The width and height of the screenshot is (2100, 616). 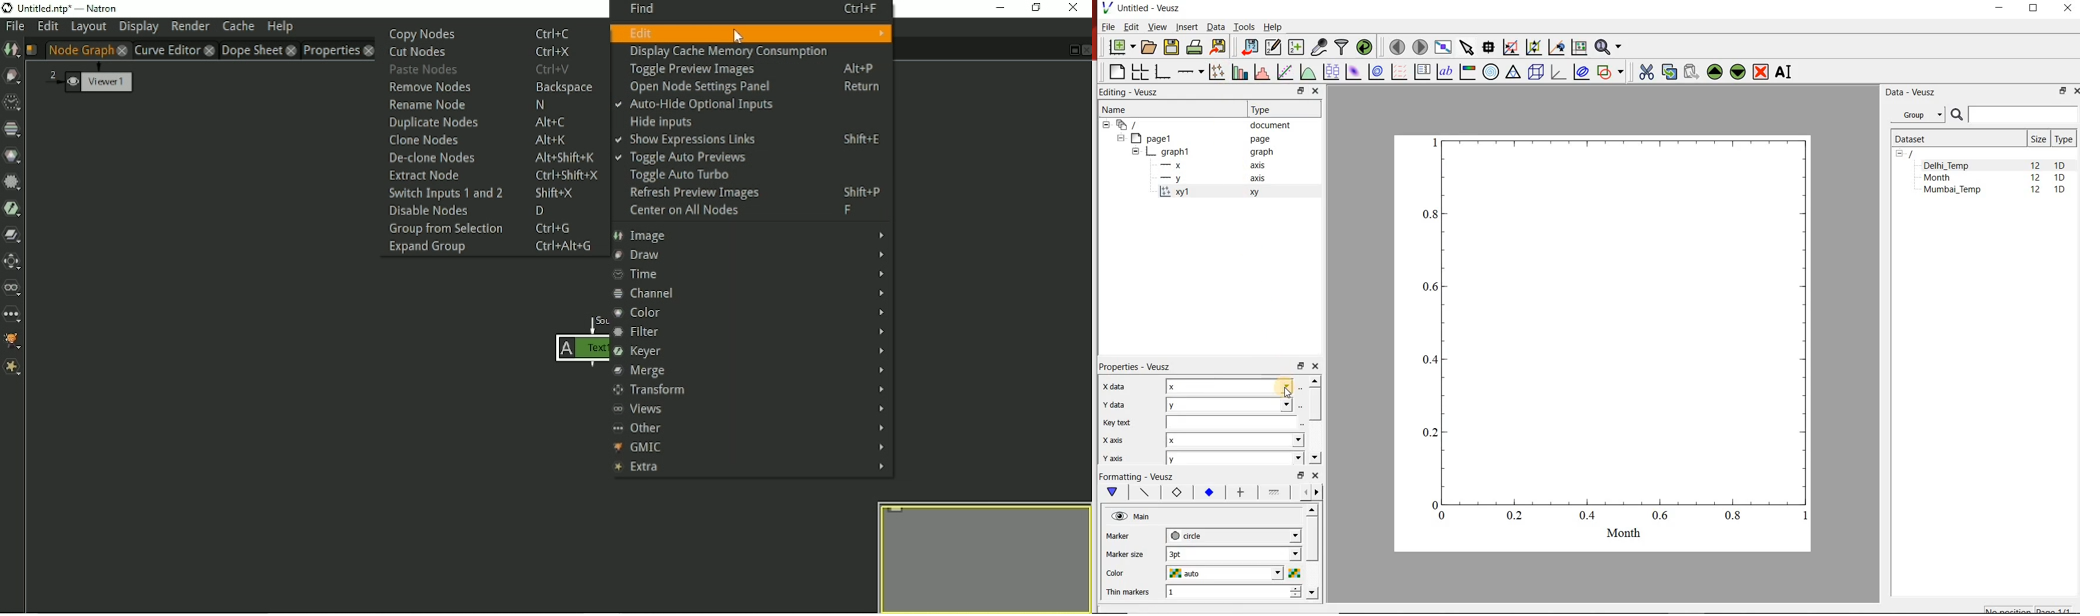 What do you see at coordinates (1511, 48) in the screenshot?
I see `click or draw a rectangle to zoom graph indexes` at bounding box center [1511, 48].